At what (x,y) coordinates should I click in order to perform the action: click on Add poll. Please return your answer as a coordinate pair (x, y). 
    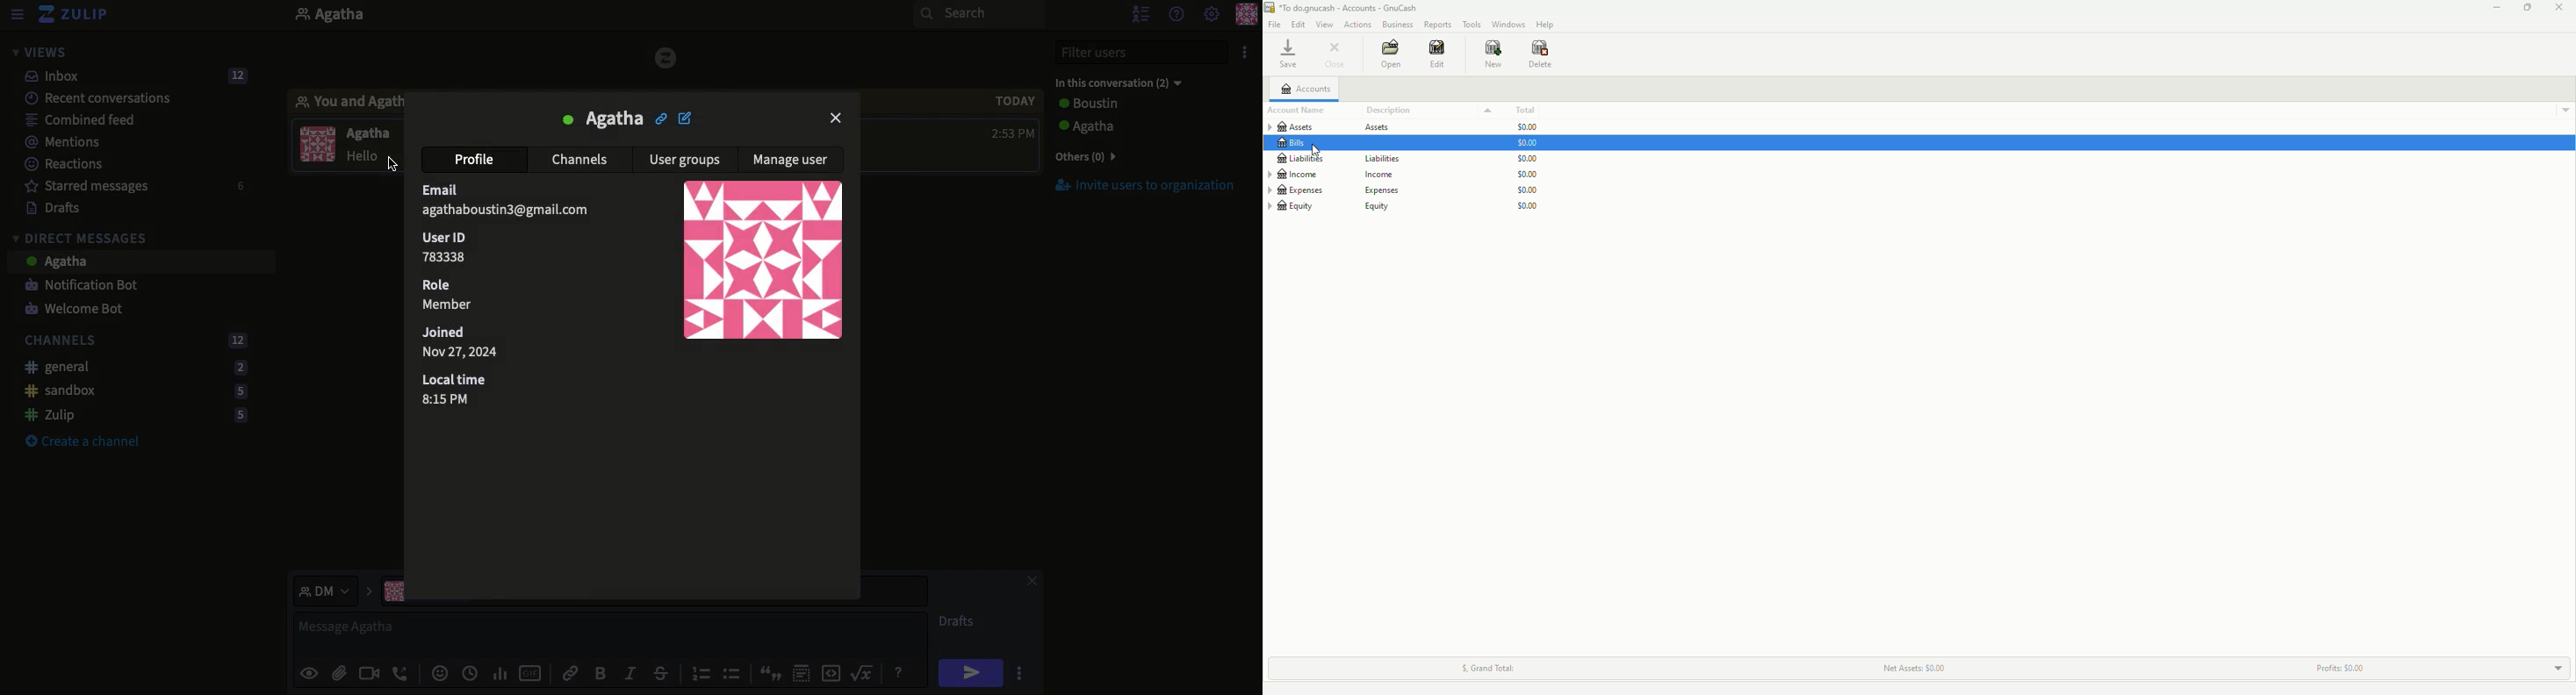
    Looking at the image, I should click on (504, 671).